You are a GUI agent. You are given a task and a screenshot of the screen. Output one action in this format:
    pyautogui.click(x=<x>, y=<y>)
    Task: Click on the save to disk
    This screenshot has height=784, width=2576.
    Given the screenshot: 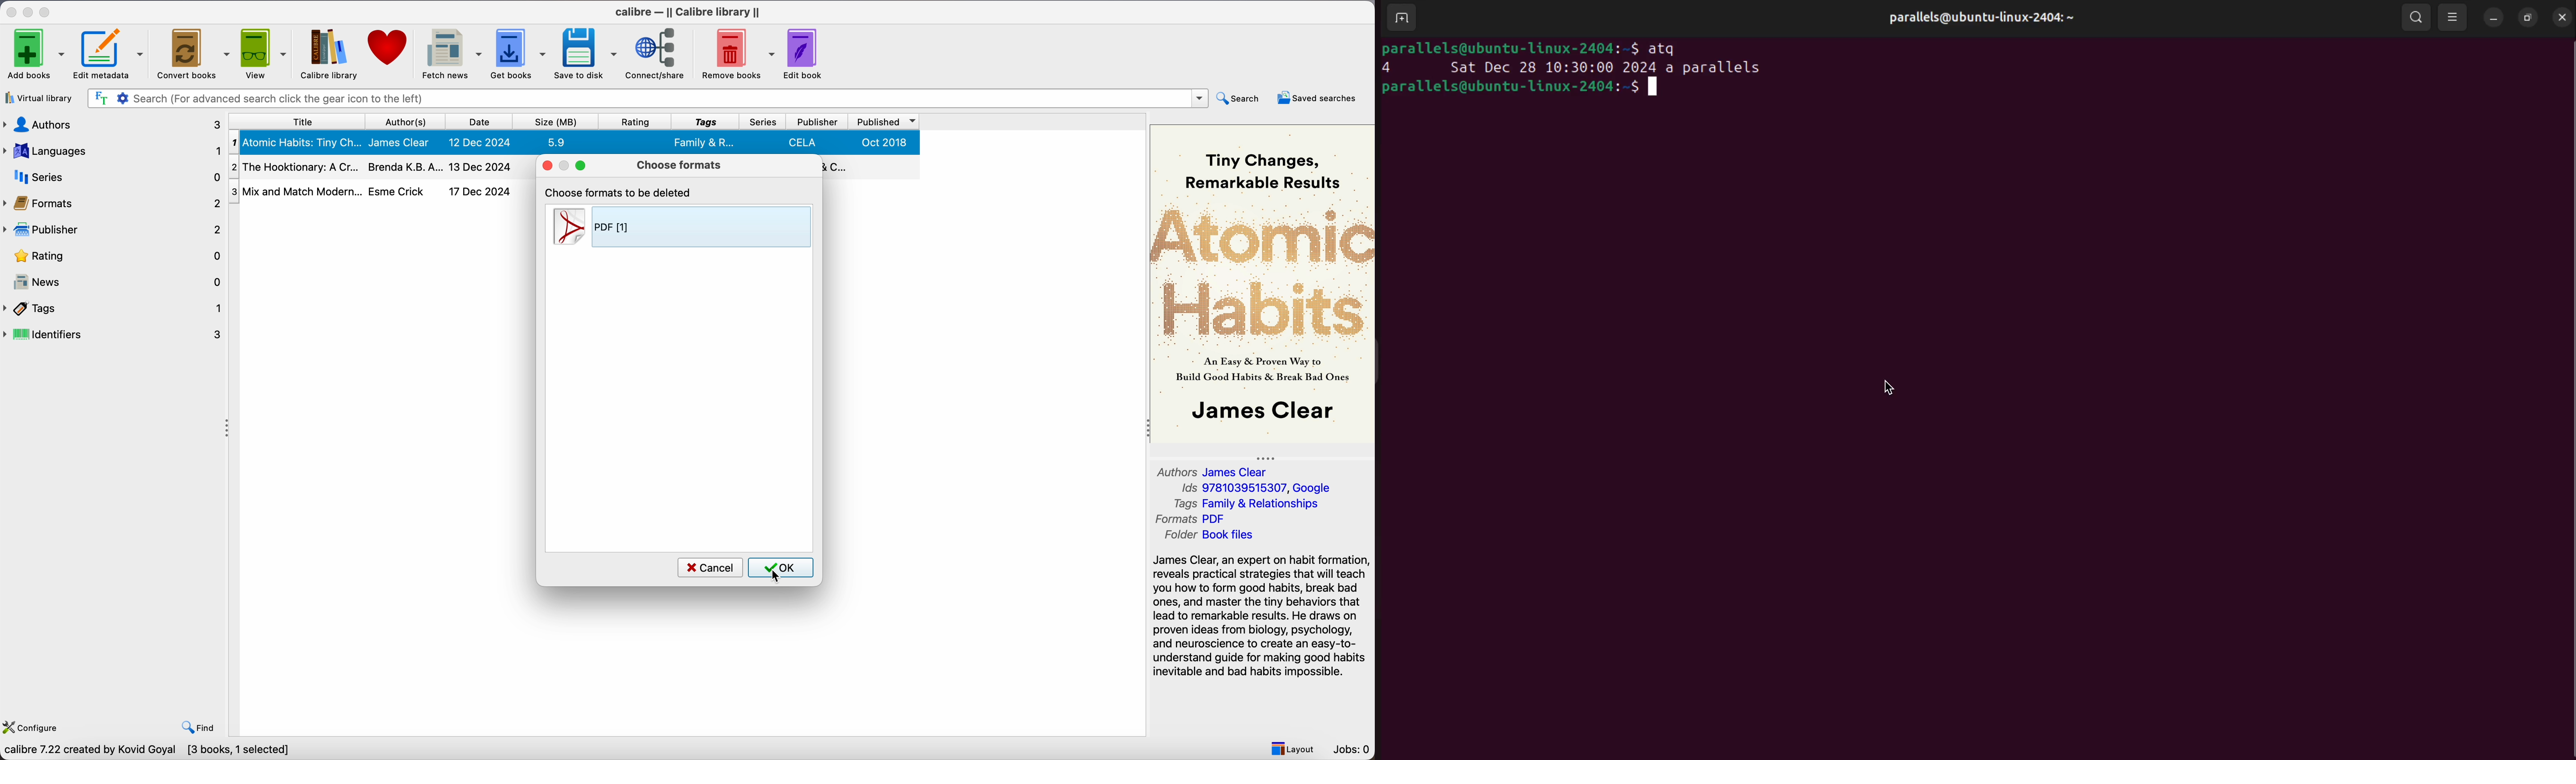 What is the action you would take?
    pyautogui.click(x=588, y=53)
    